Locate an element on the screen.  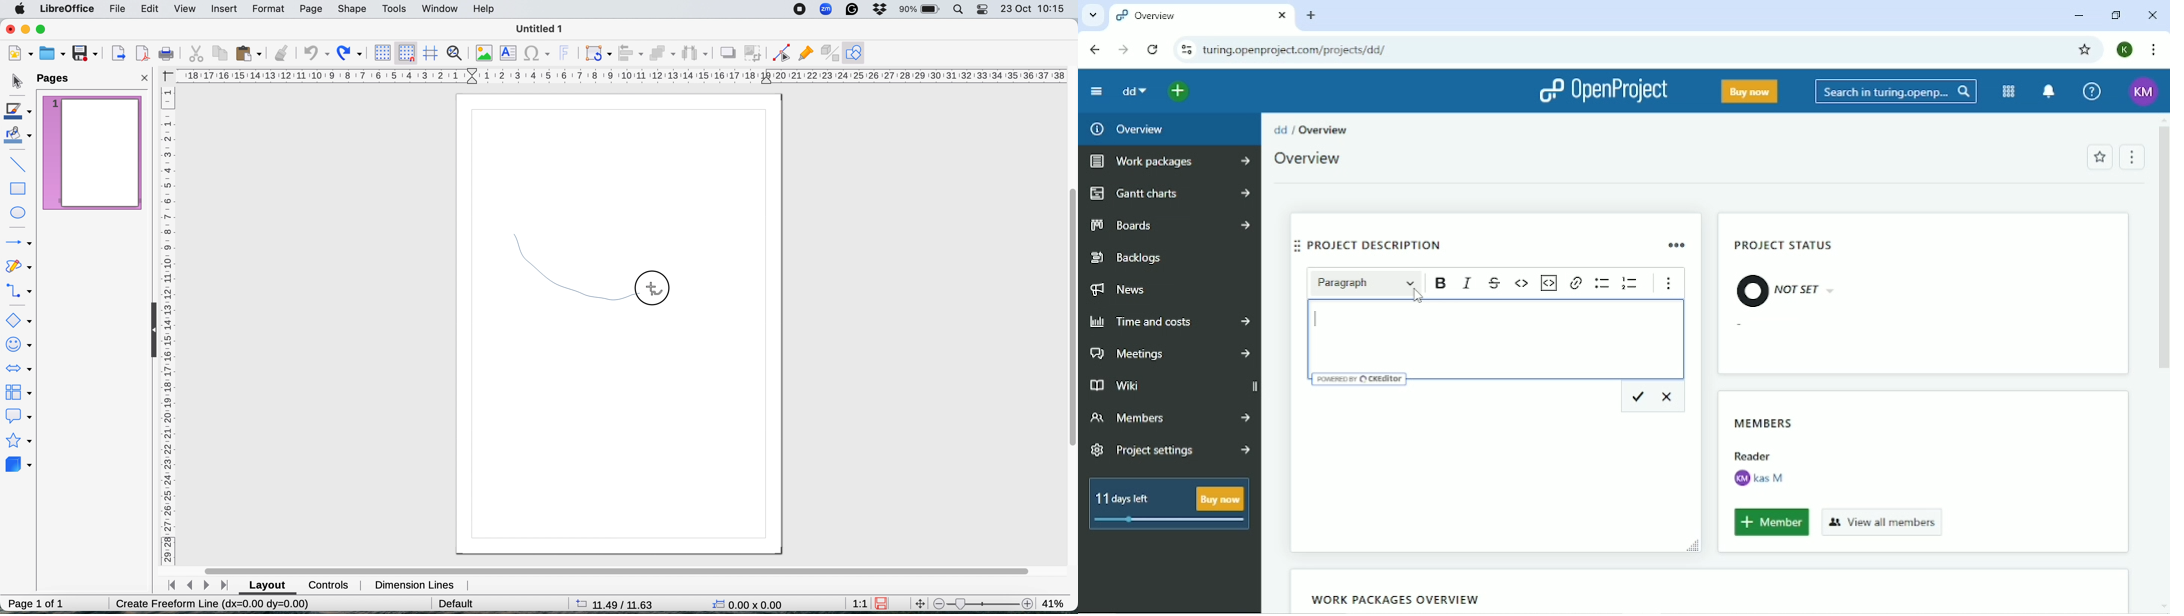
maximise is located at coordinates (41, 29).